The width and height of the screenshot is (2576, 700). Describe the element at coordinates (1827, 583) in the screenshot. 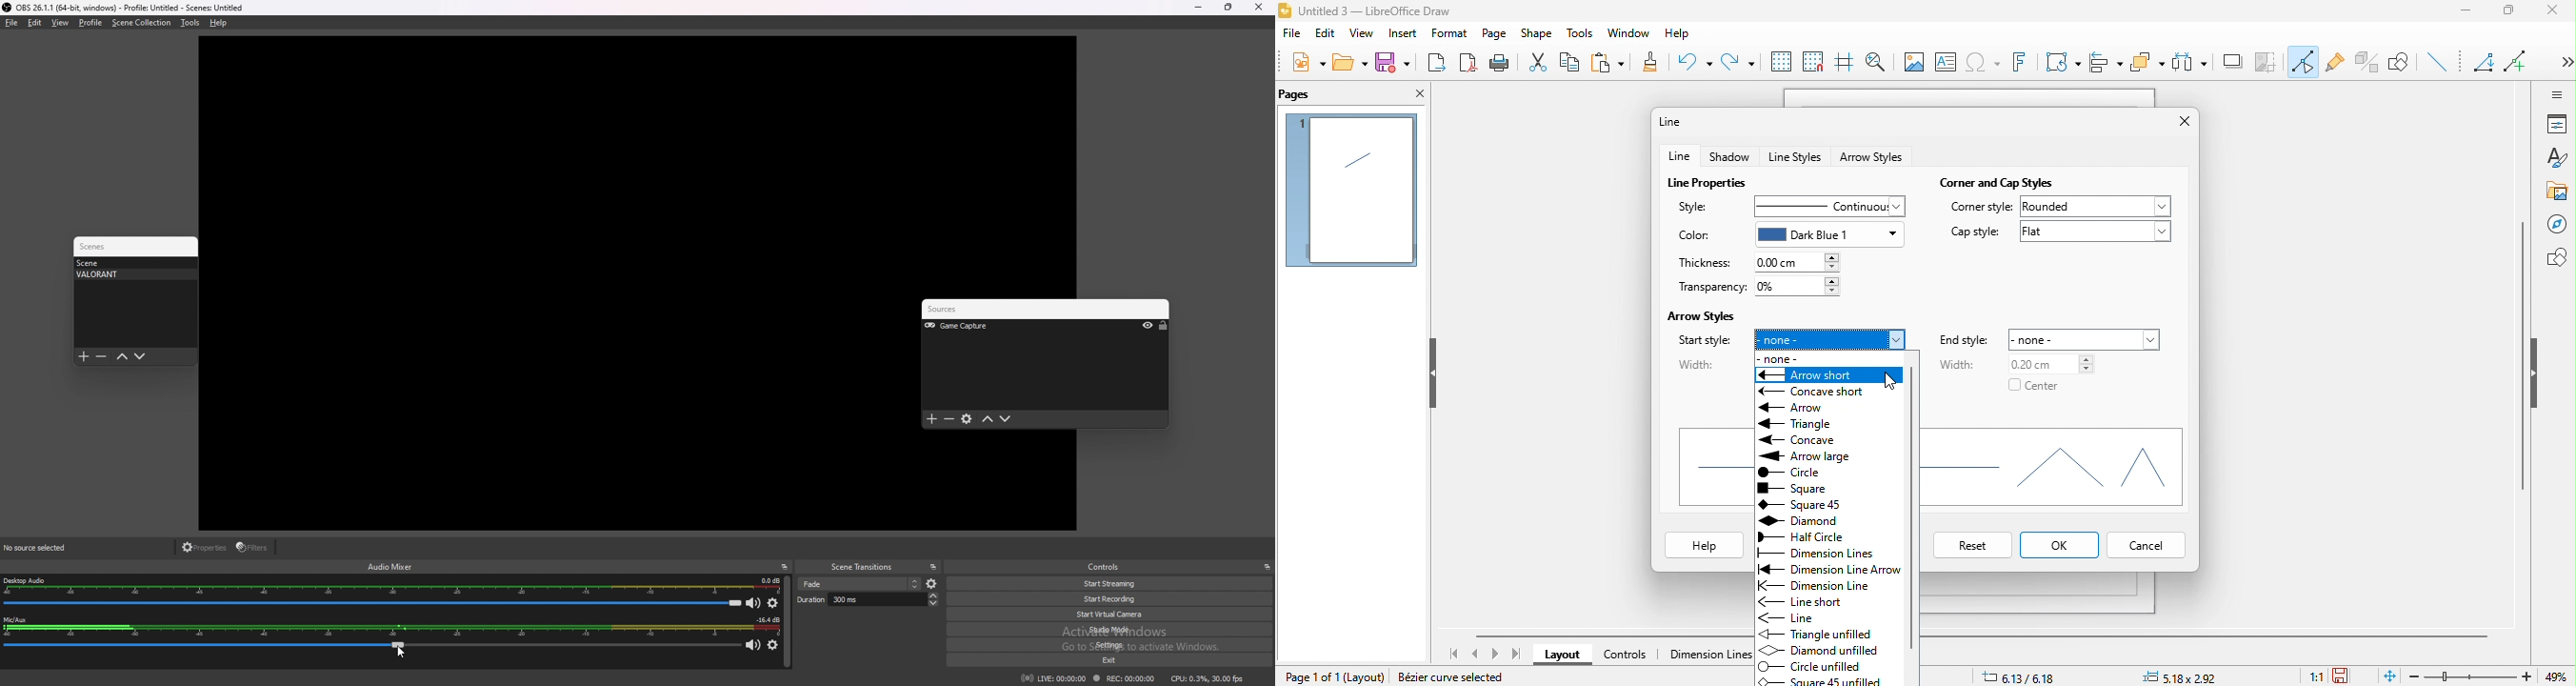

I see `dimension line` at that location.